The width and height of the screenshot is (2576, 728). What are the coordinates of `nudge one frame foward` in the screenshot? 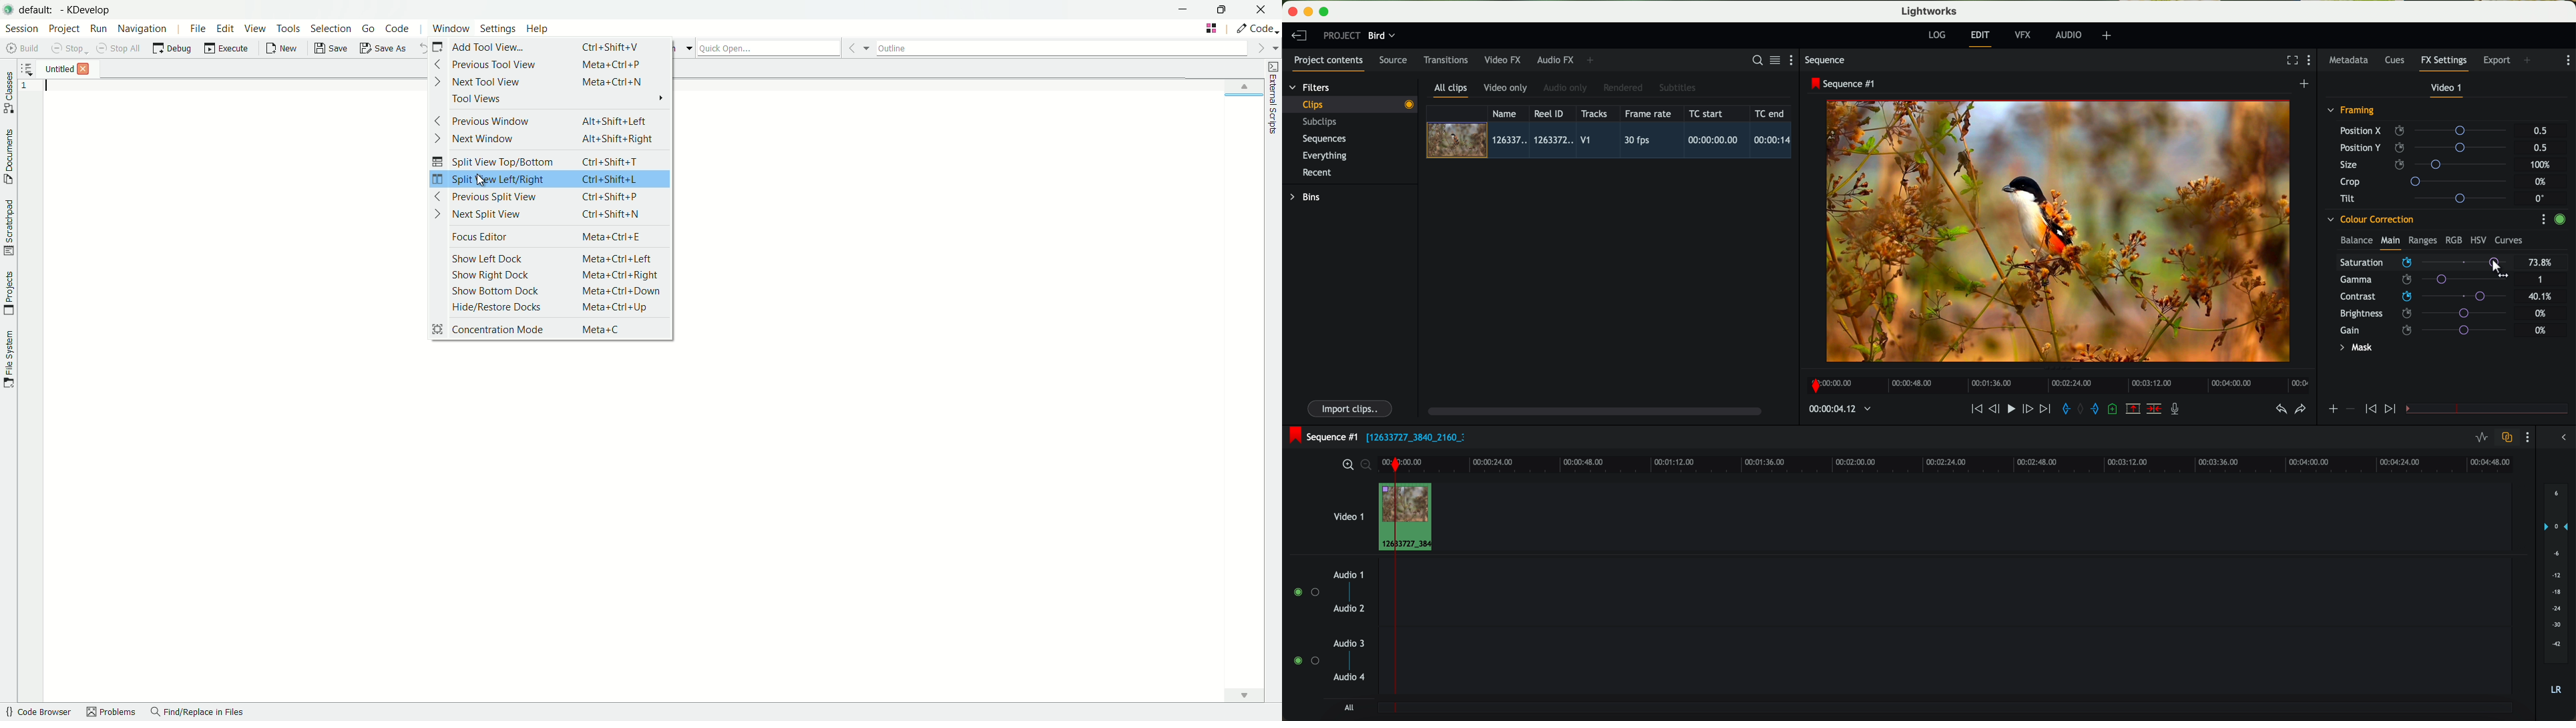 It's located at (2029, 409).